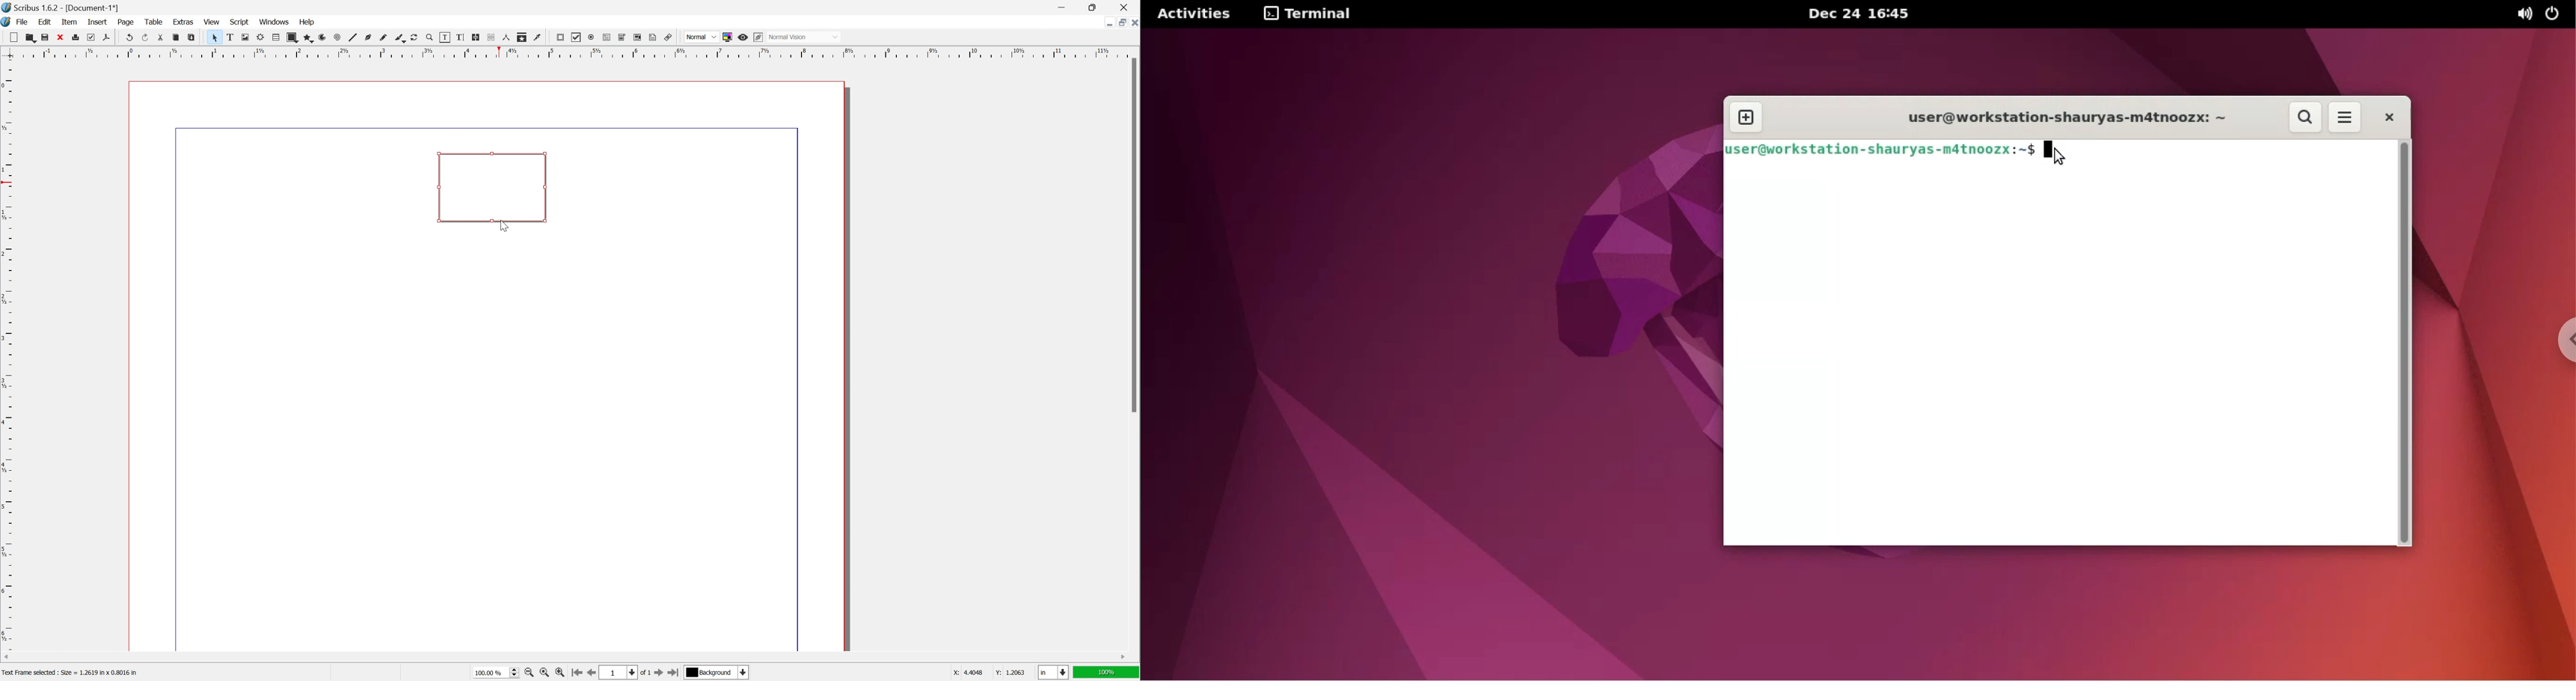 This screenshot has height=700, width=2576. Describe the element at coordinates (1106, 22) in the screenshot. I see `minimize` at that location.